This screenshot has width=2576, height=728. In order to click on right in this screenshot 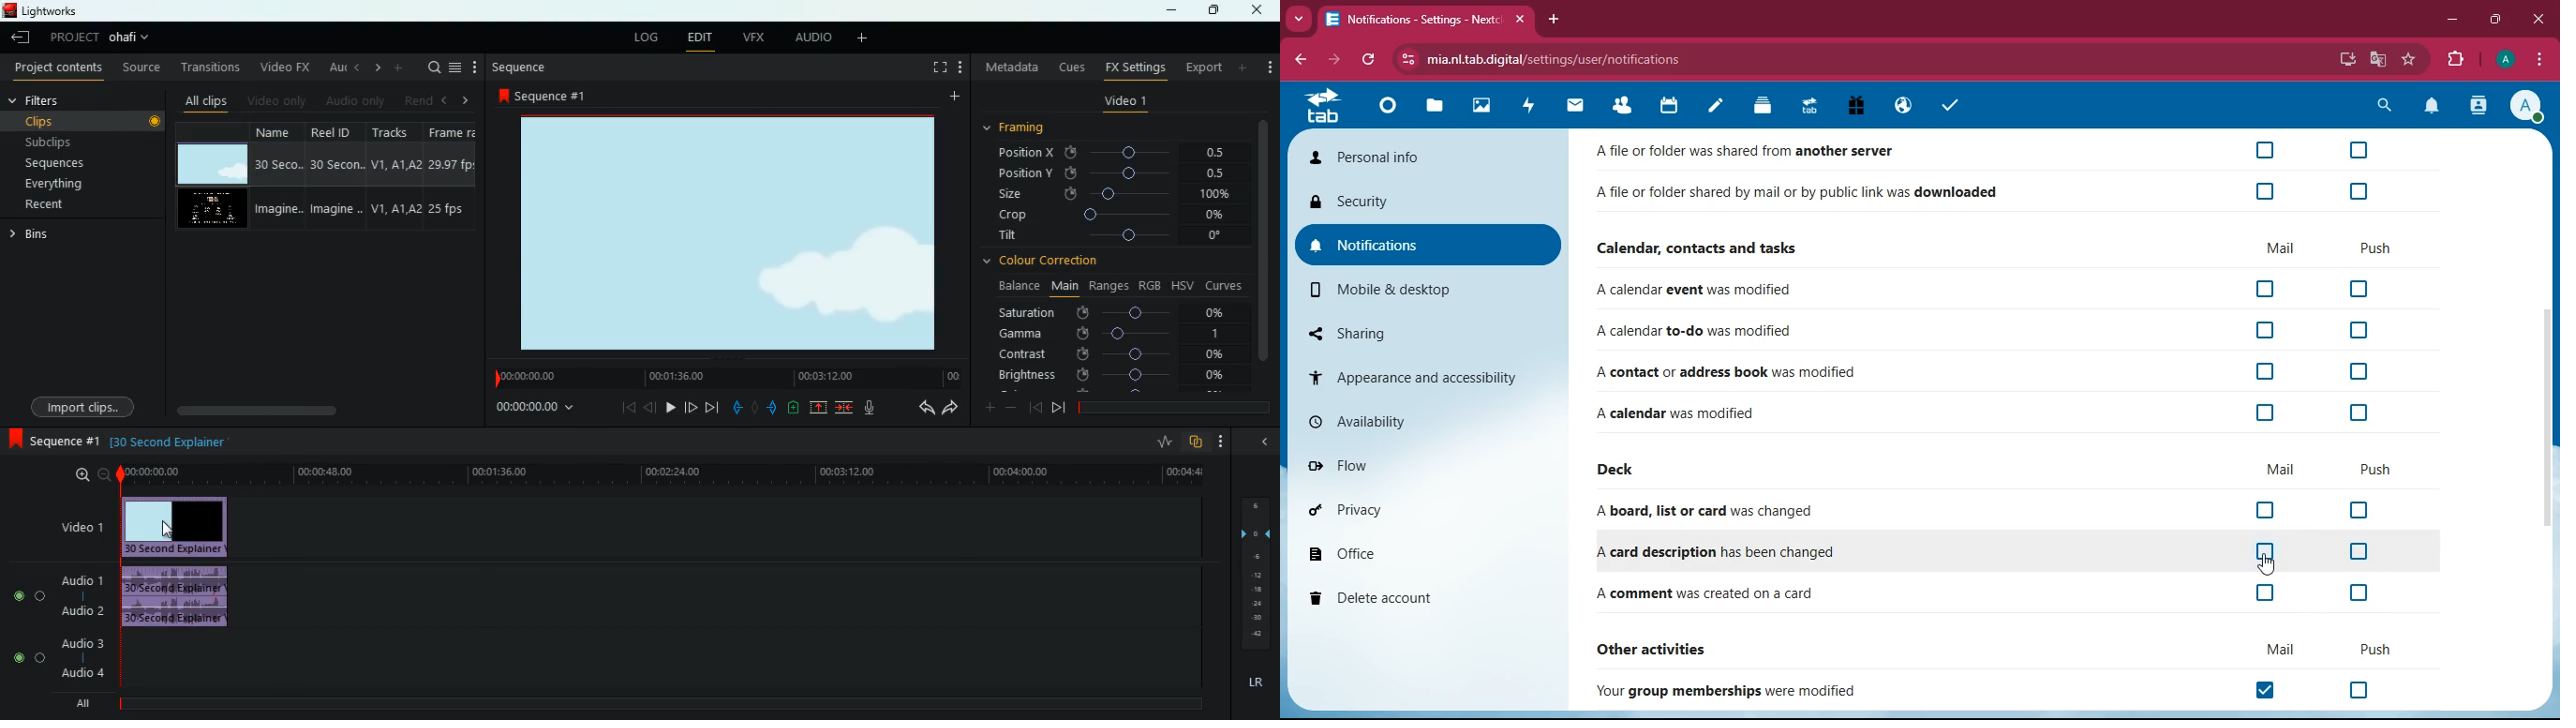, I will do `click(465, 100)`.